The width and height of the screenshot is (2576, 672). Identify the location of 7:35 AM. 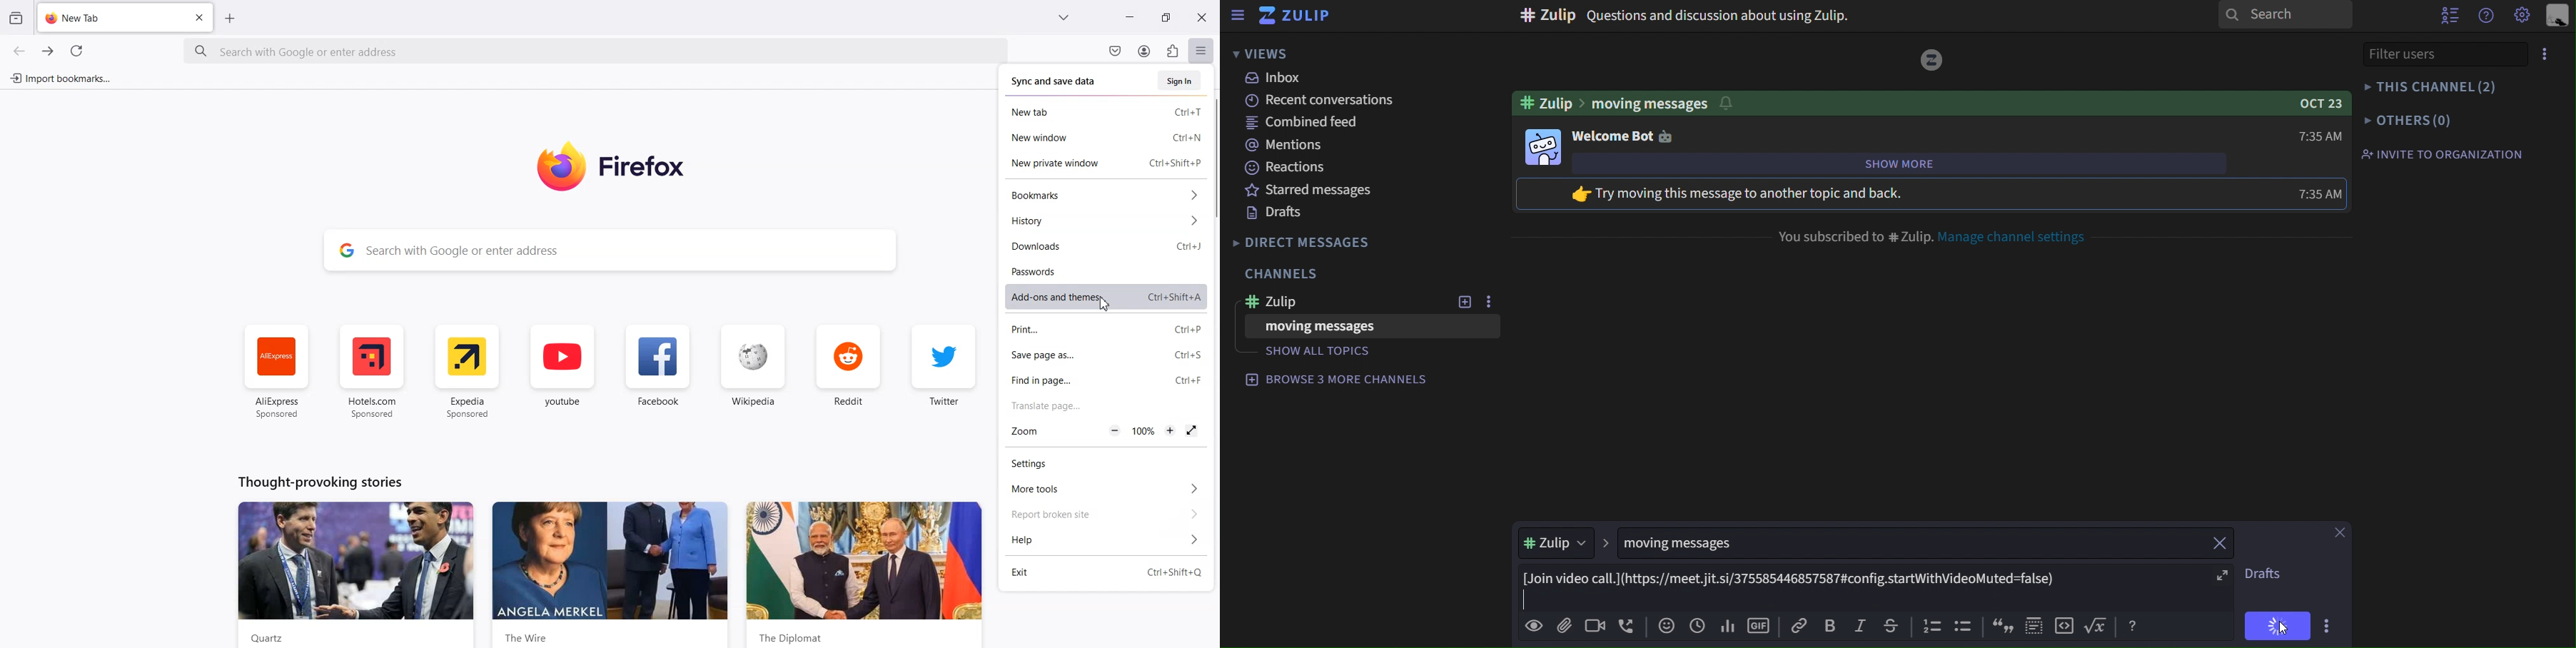
(2321, 135).